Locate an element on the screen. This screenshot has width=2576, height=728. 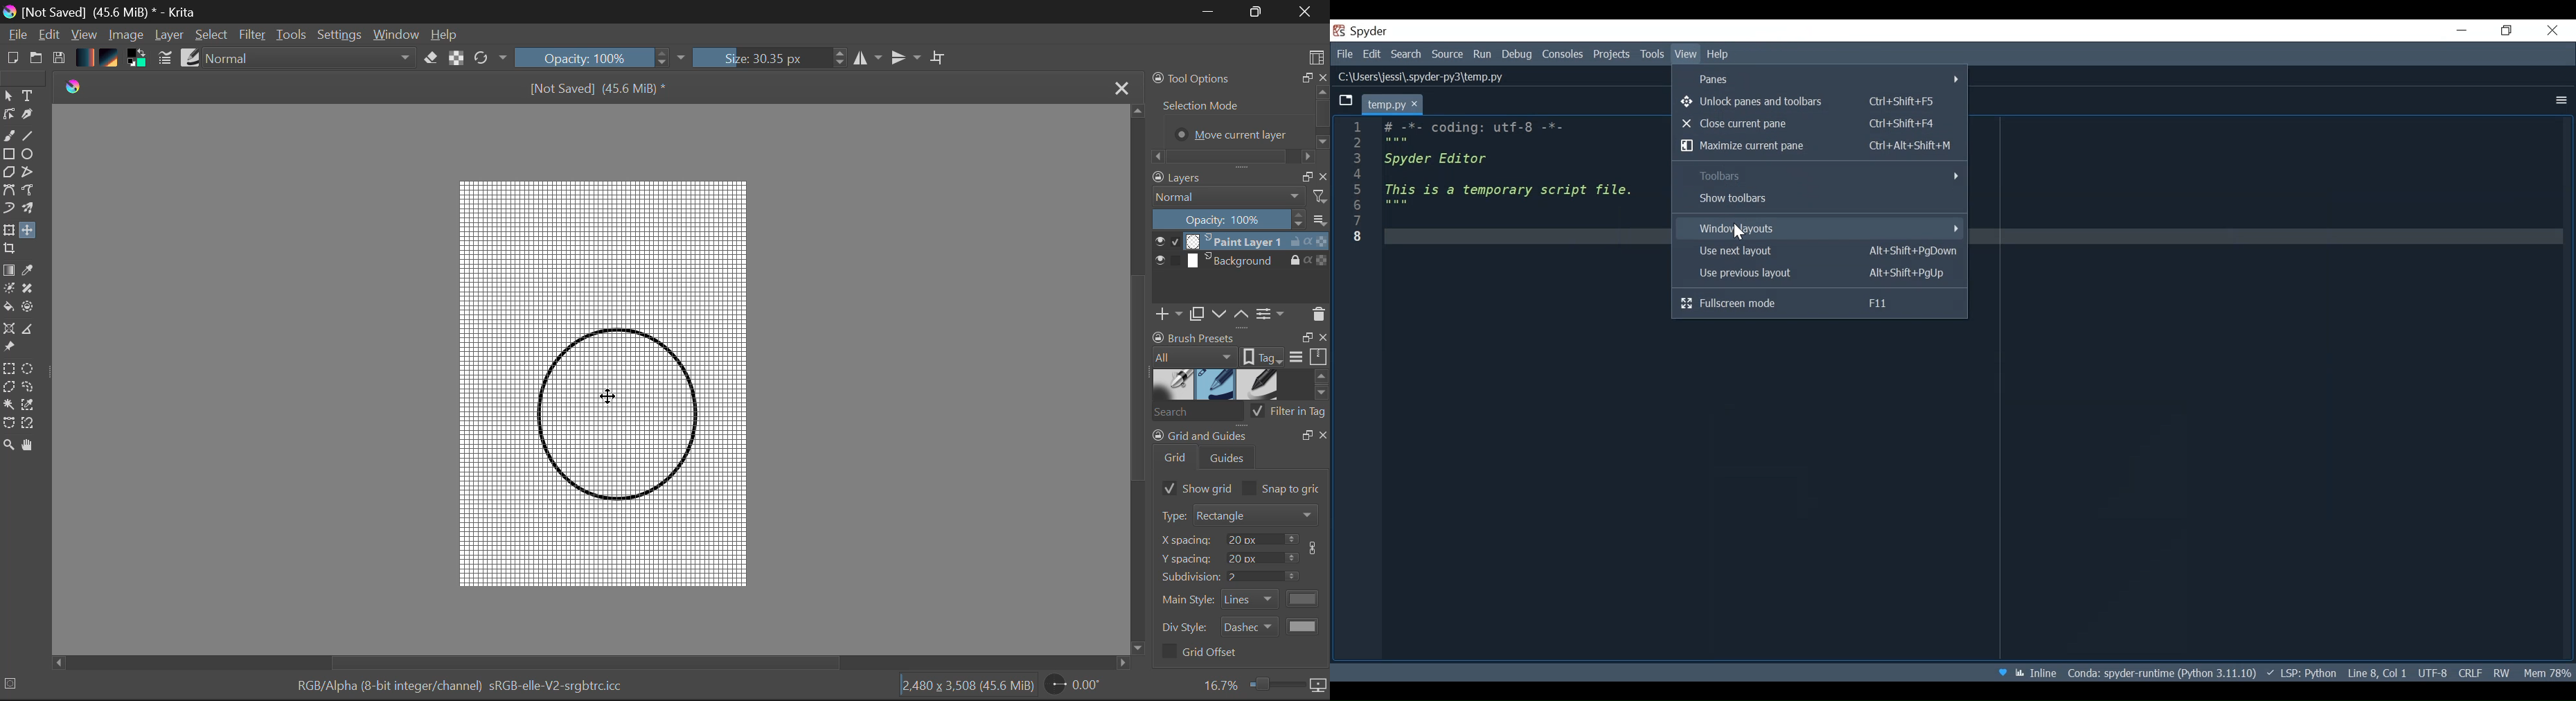
Spyder Desktop Icon is located at coordinates (1338, 30).